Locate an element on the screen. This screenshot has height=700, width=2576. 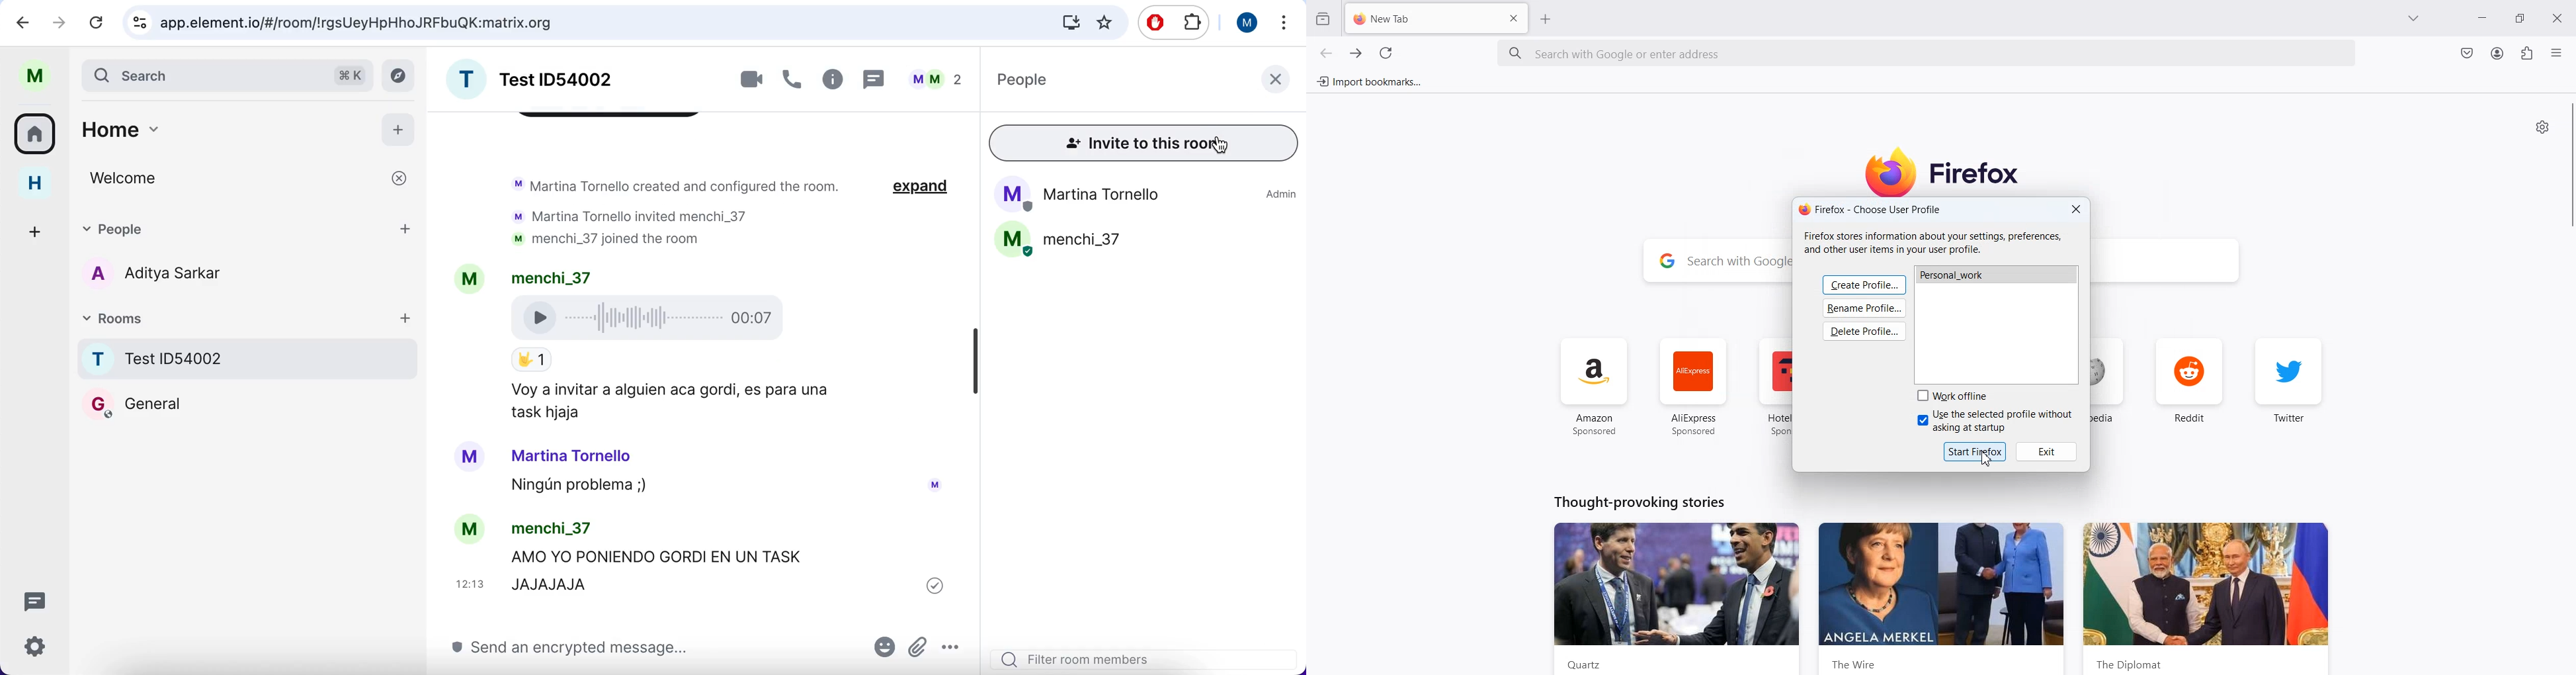
sent is located at coordinates (935, 586).